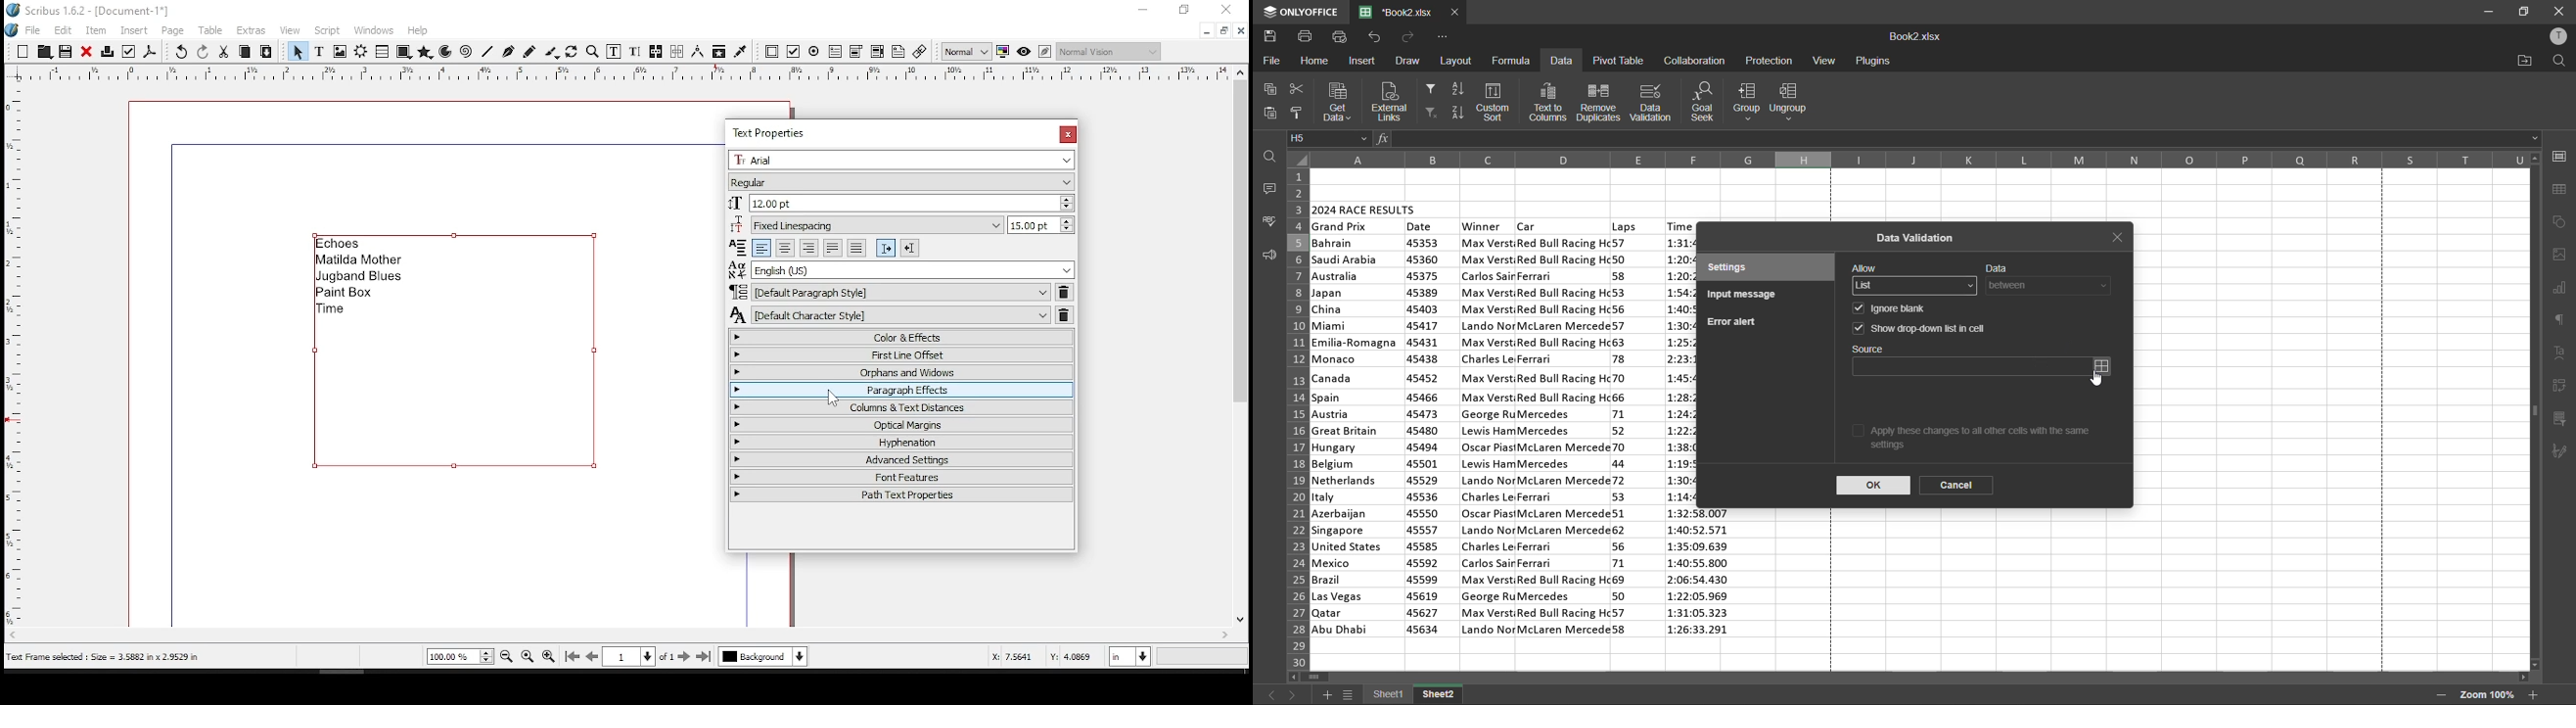  What do you see at coordinates (833, 397) in the screenshot?
I see `mouse pointer` at bounding box center [833, 397].